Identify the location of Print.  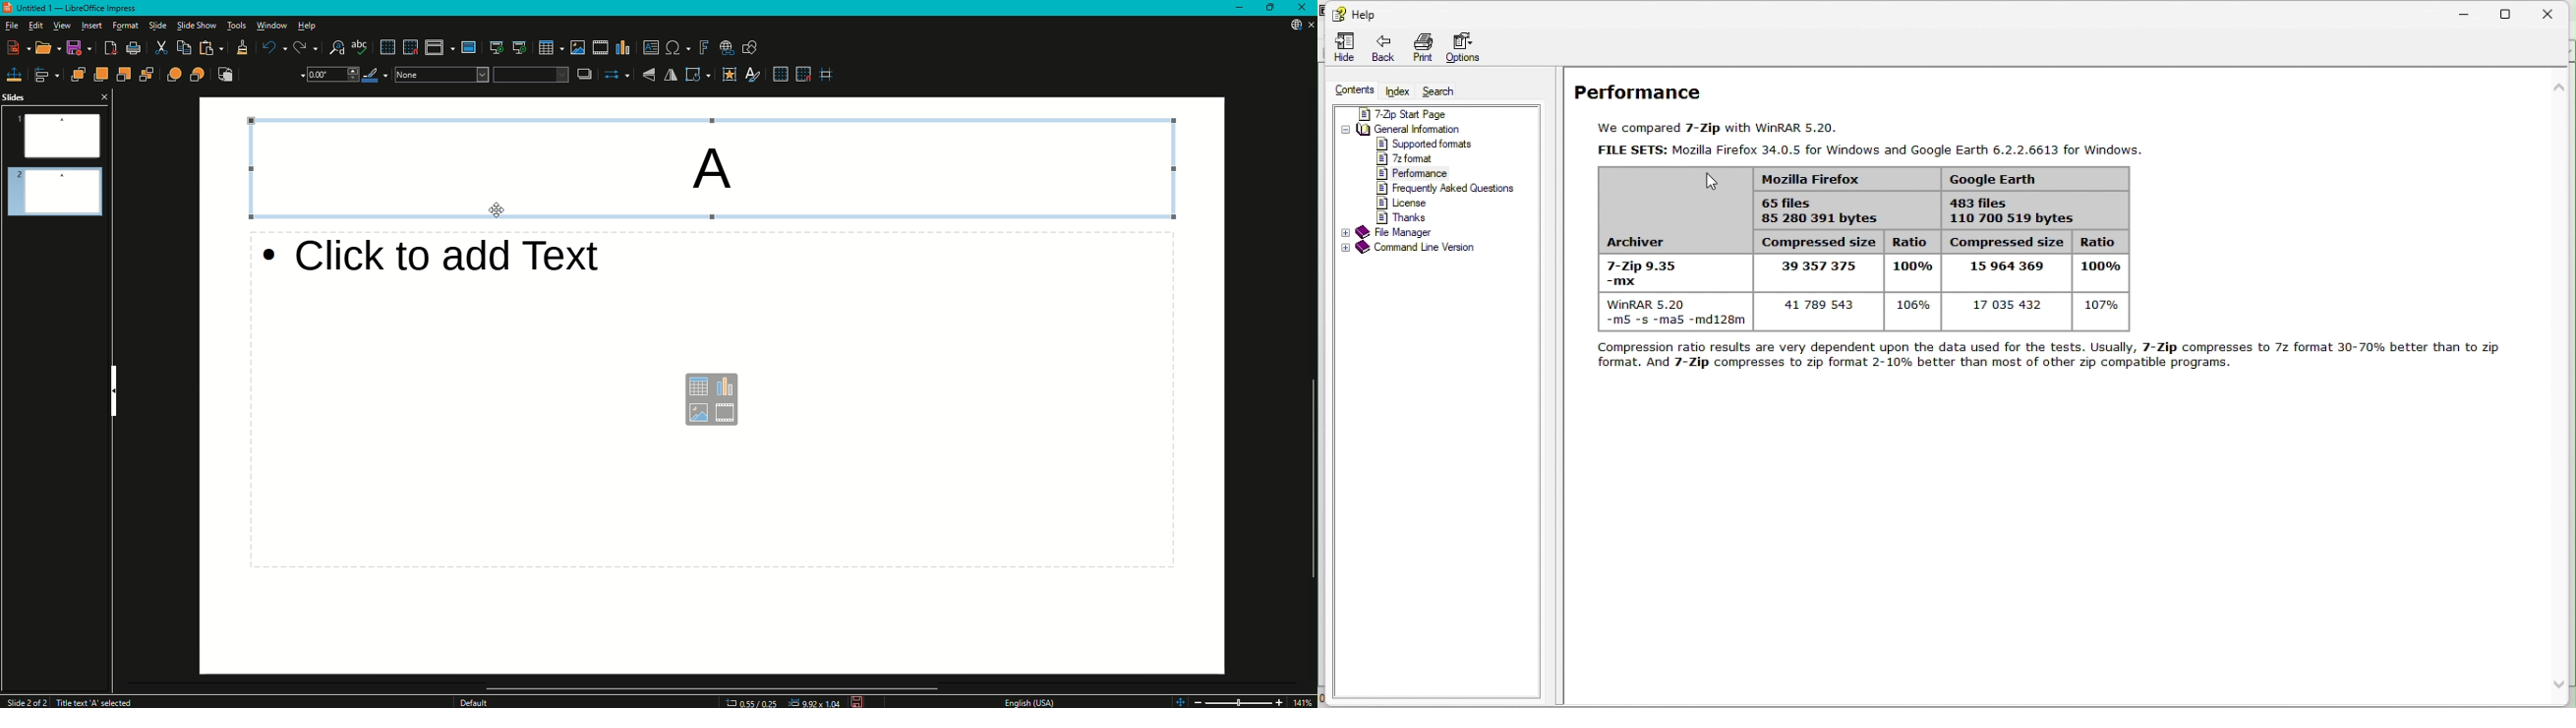
(133, 47).